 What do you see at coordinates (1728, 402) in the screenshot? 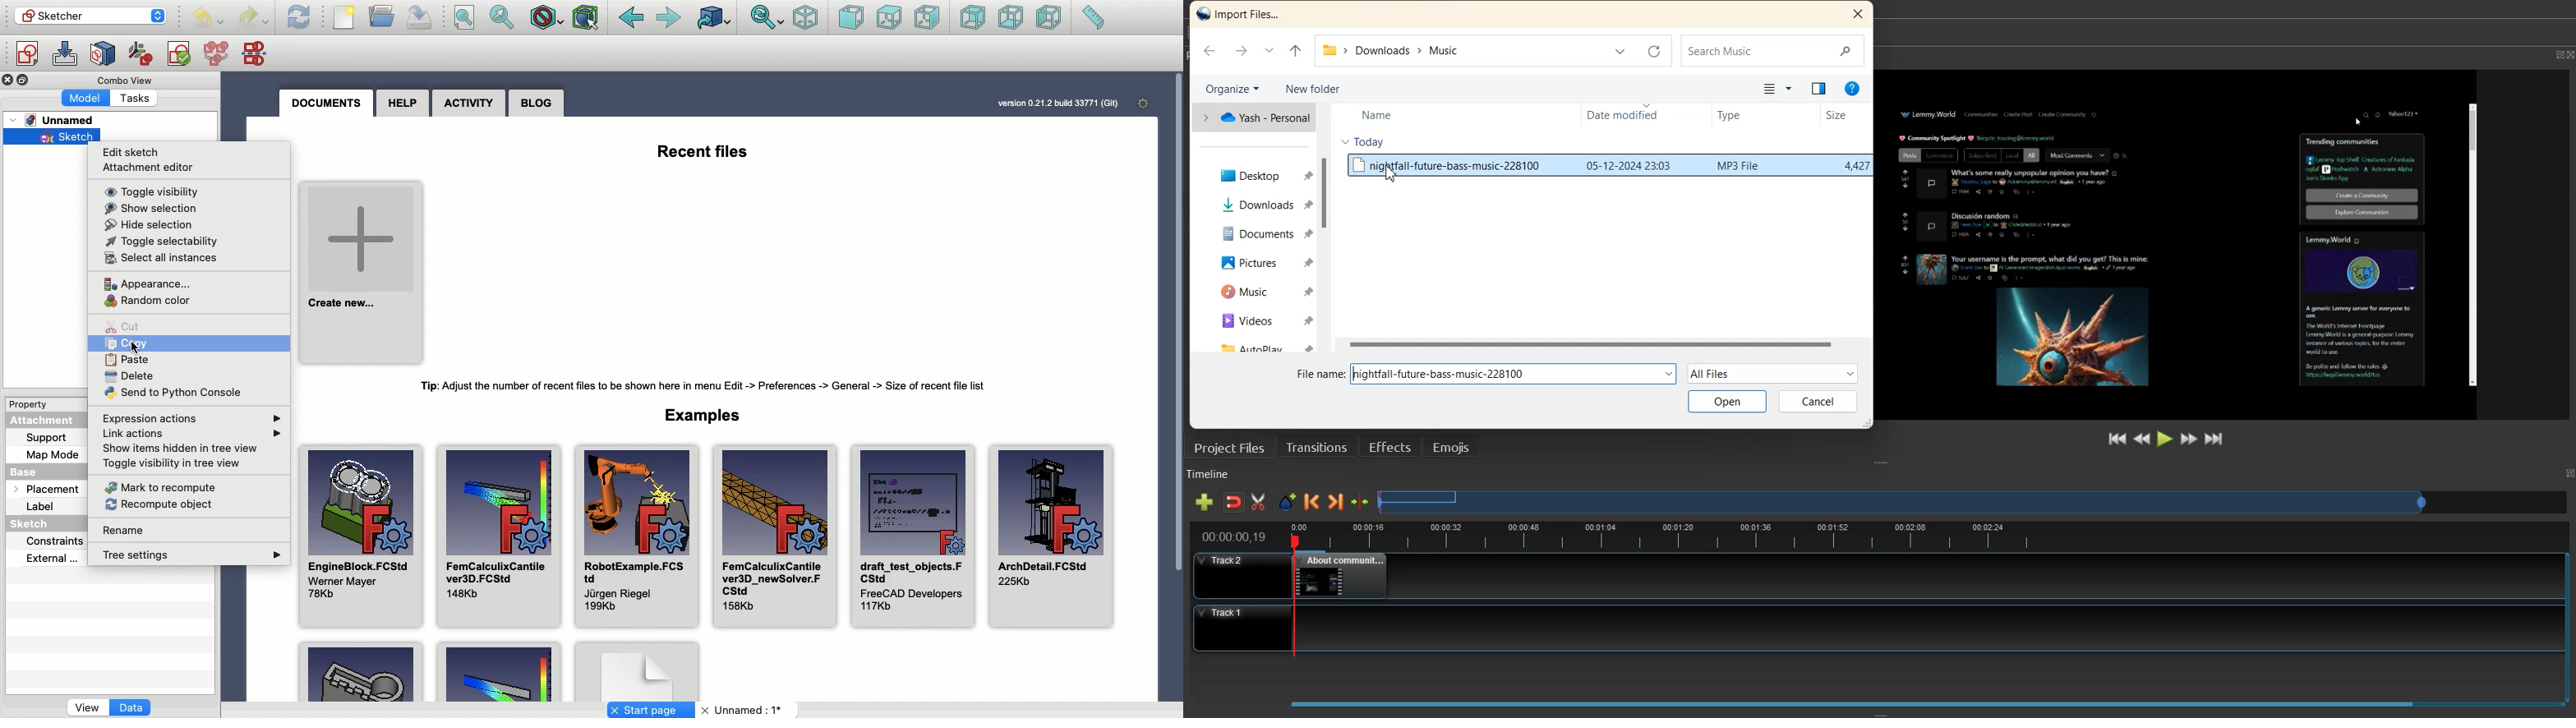
I see `Open` at bounding box center [1728, 402].